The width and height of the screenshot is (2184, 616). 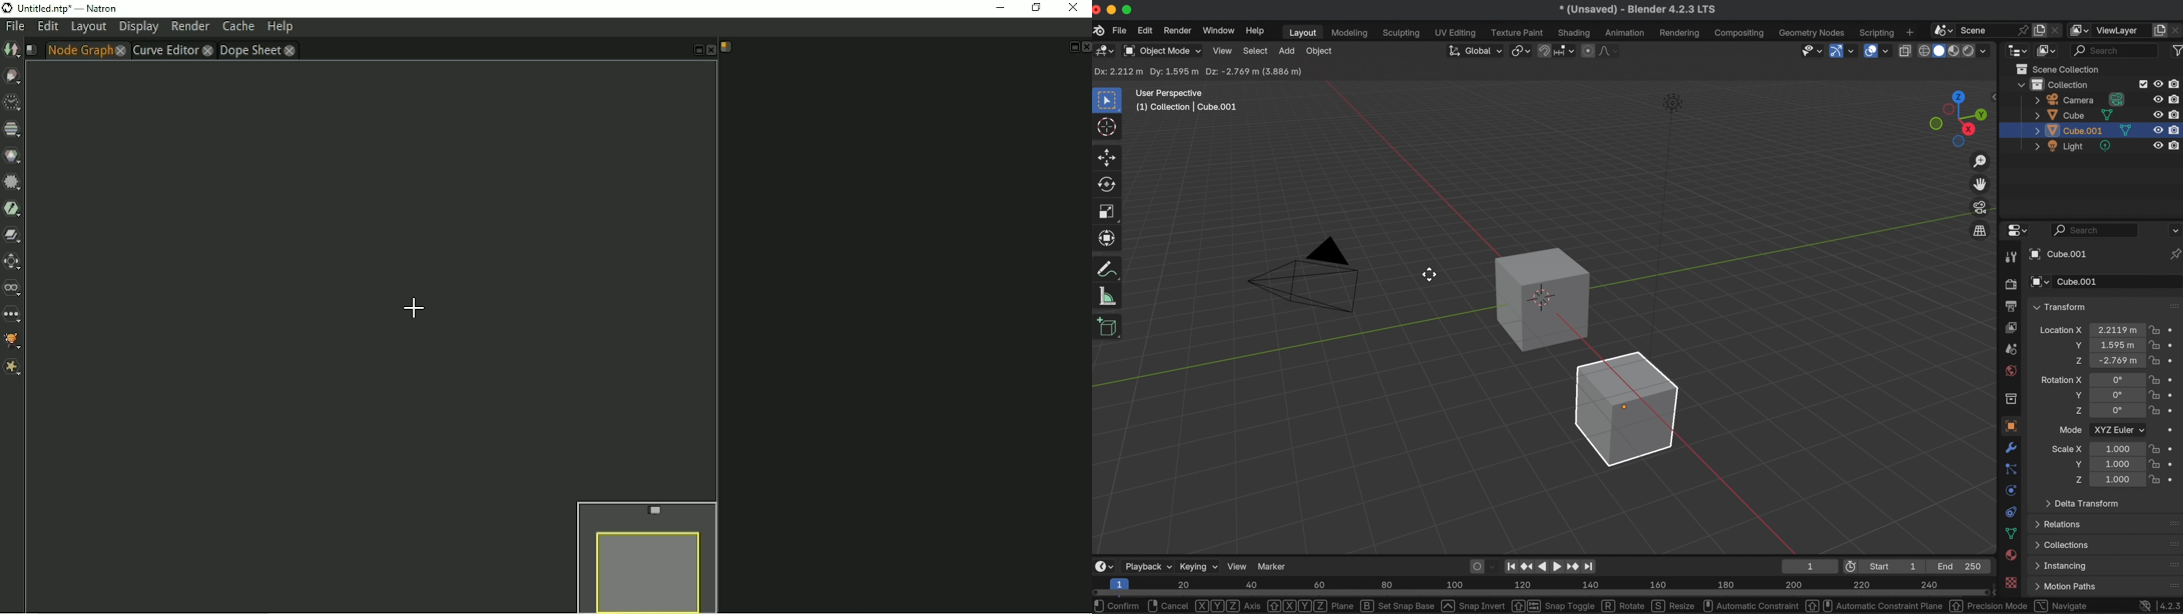 What do you see at coordinates (1161, 51) in the screenshot?
I see `object mode drop down` at bounding box center [1161, 51].